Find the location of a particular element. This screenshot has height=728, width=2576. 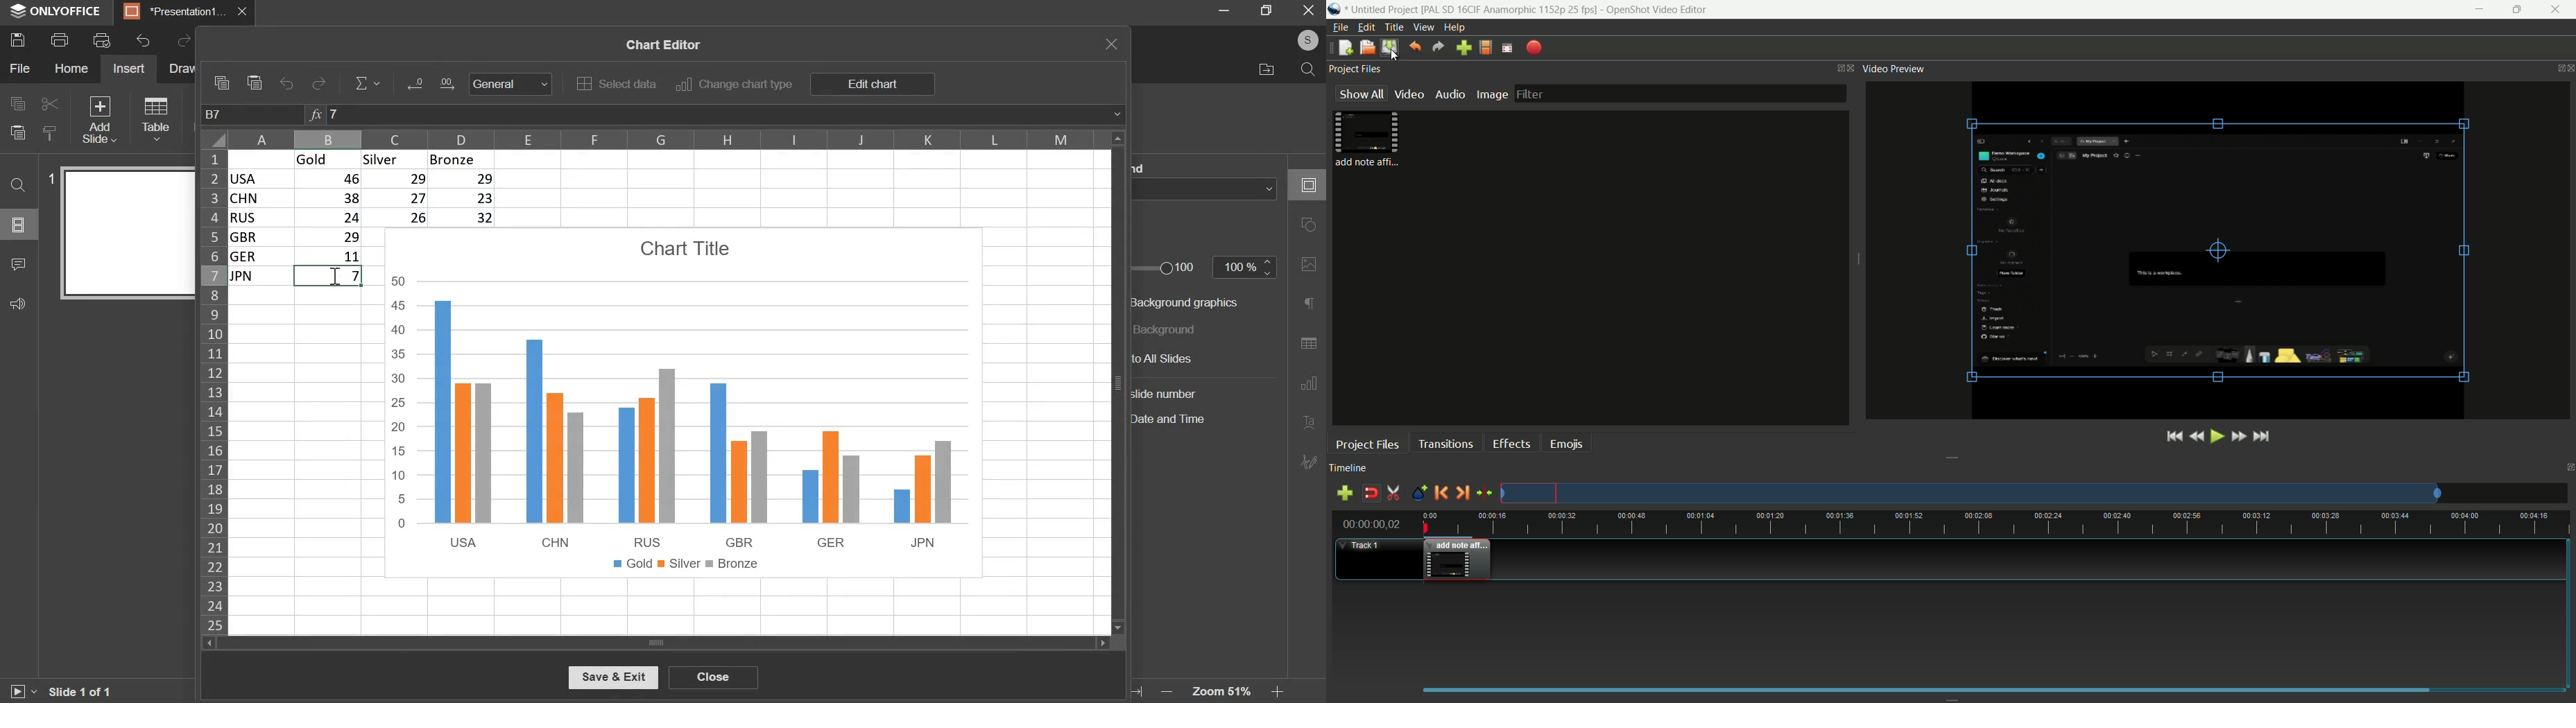

General is located at coordinates (512, 84).